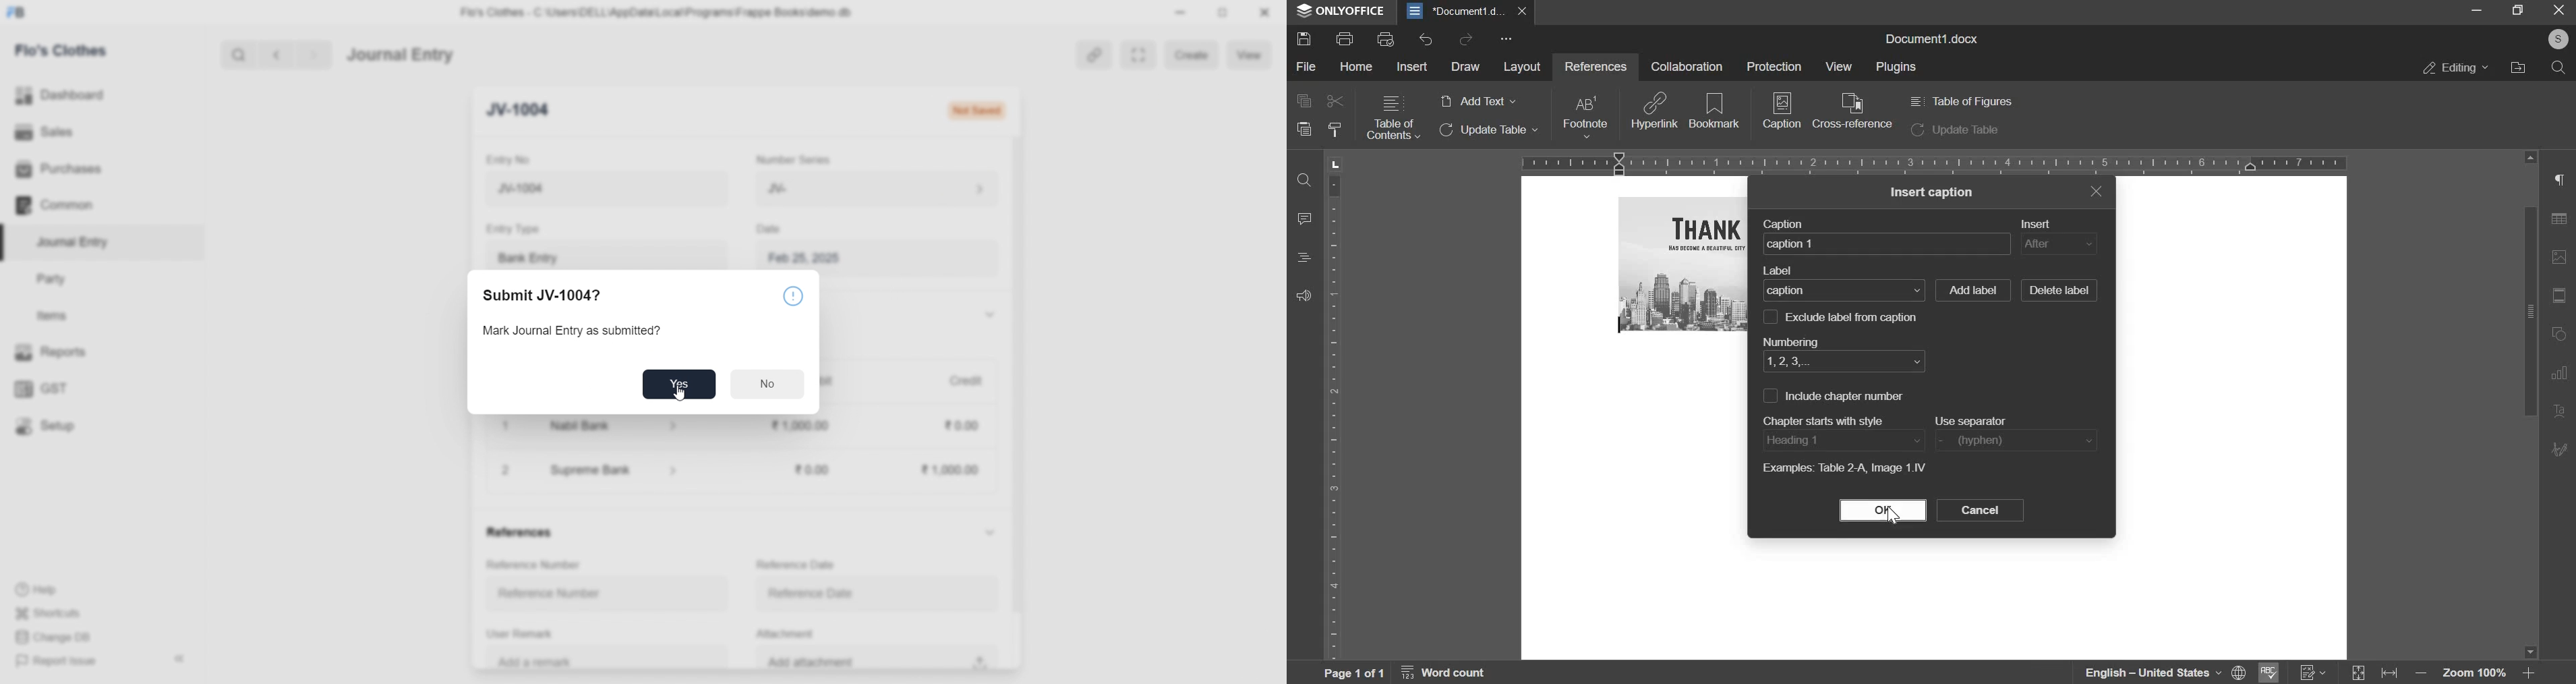 The image size is (2576, 700). What do you see at coordinates (2058, 244) in the screenshot?
I see `insert` at bounding box center [2058, 244].